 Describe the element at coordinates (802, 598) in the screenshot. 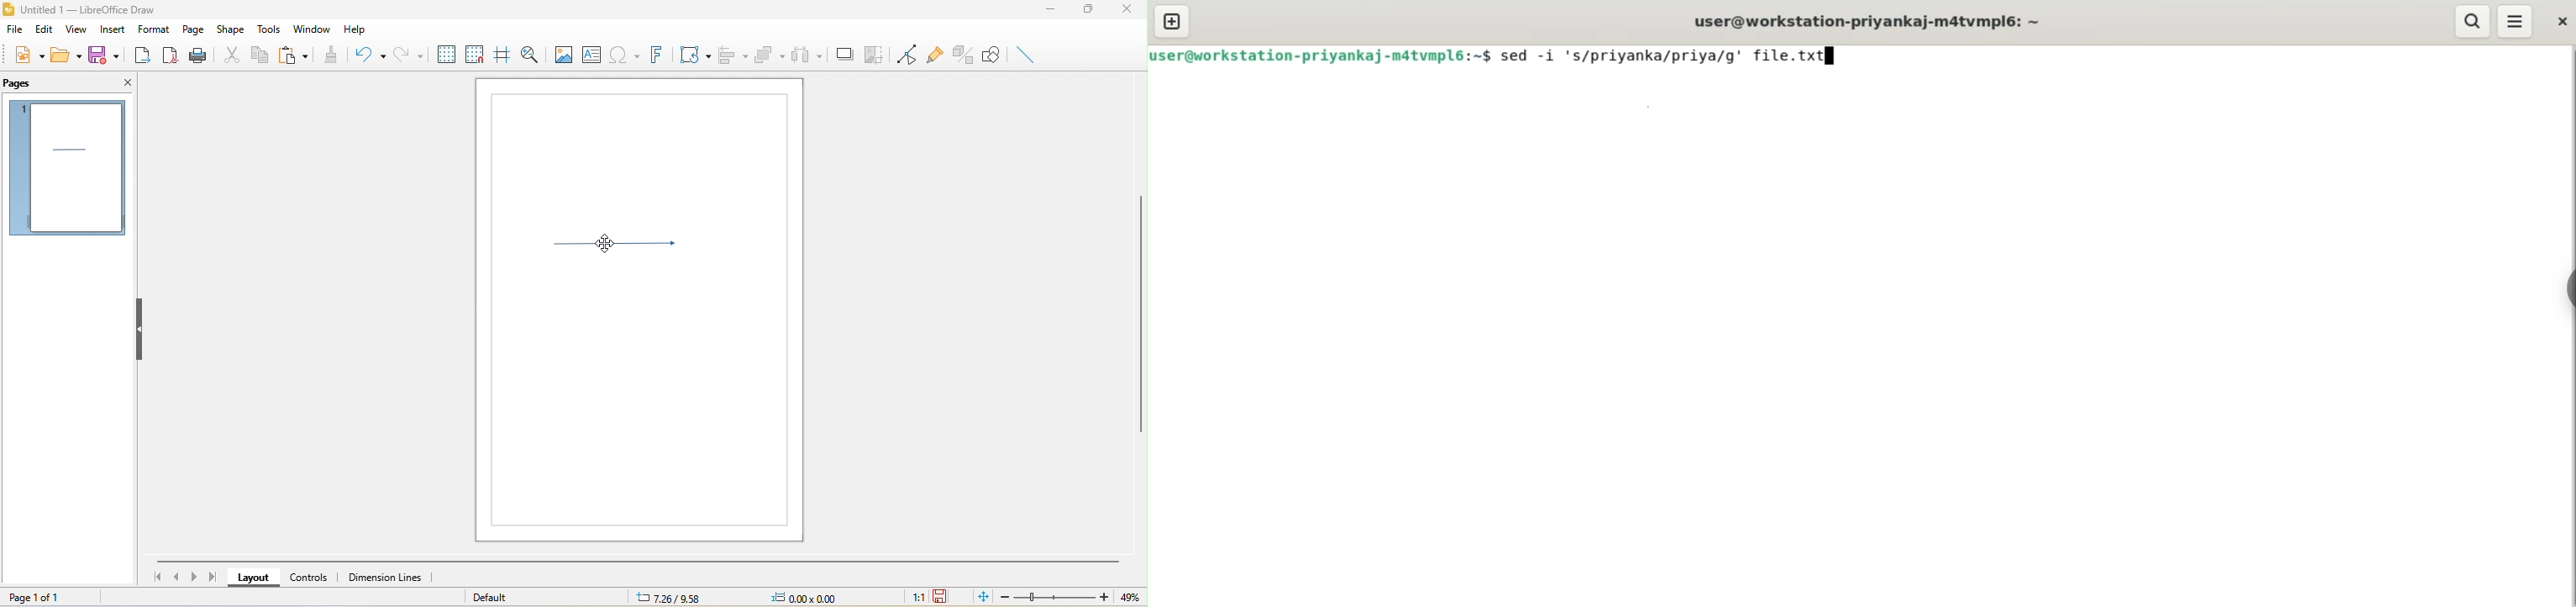

I see `0.00x0.00` at that location.